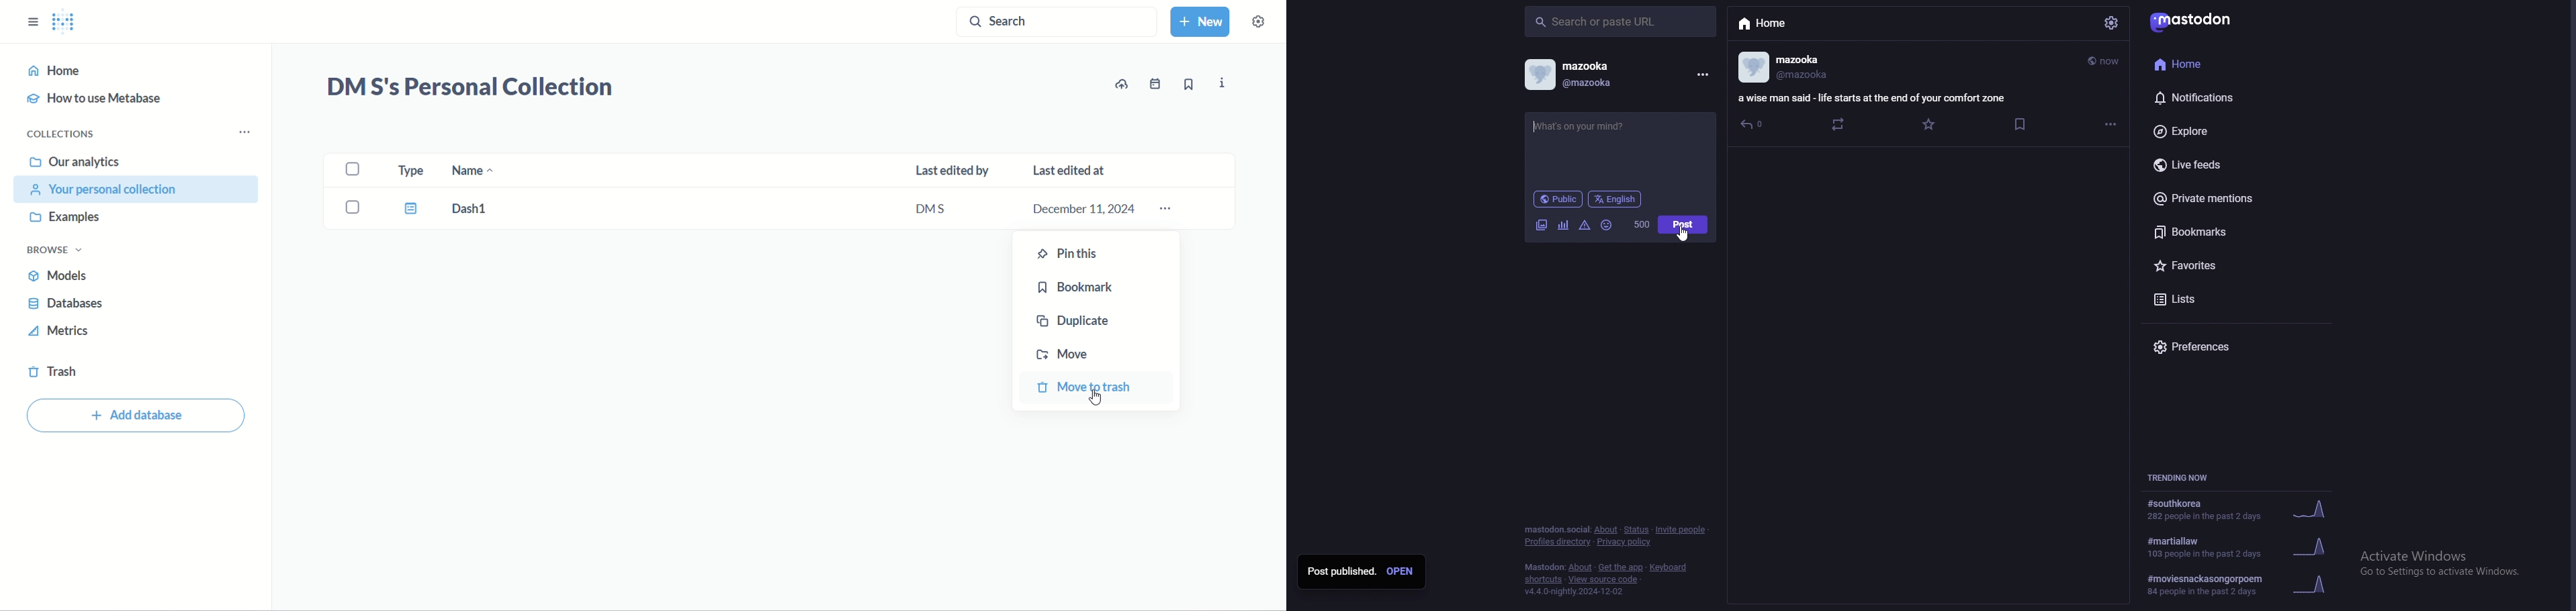  I want to click on live feeds, so click(2228, 164).